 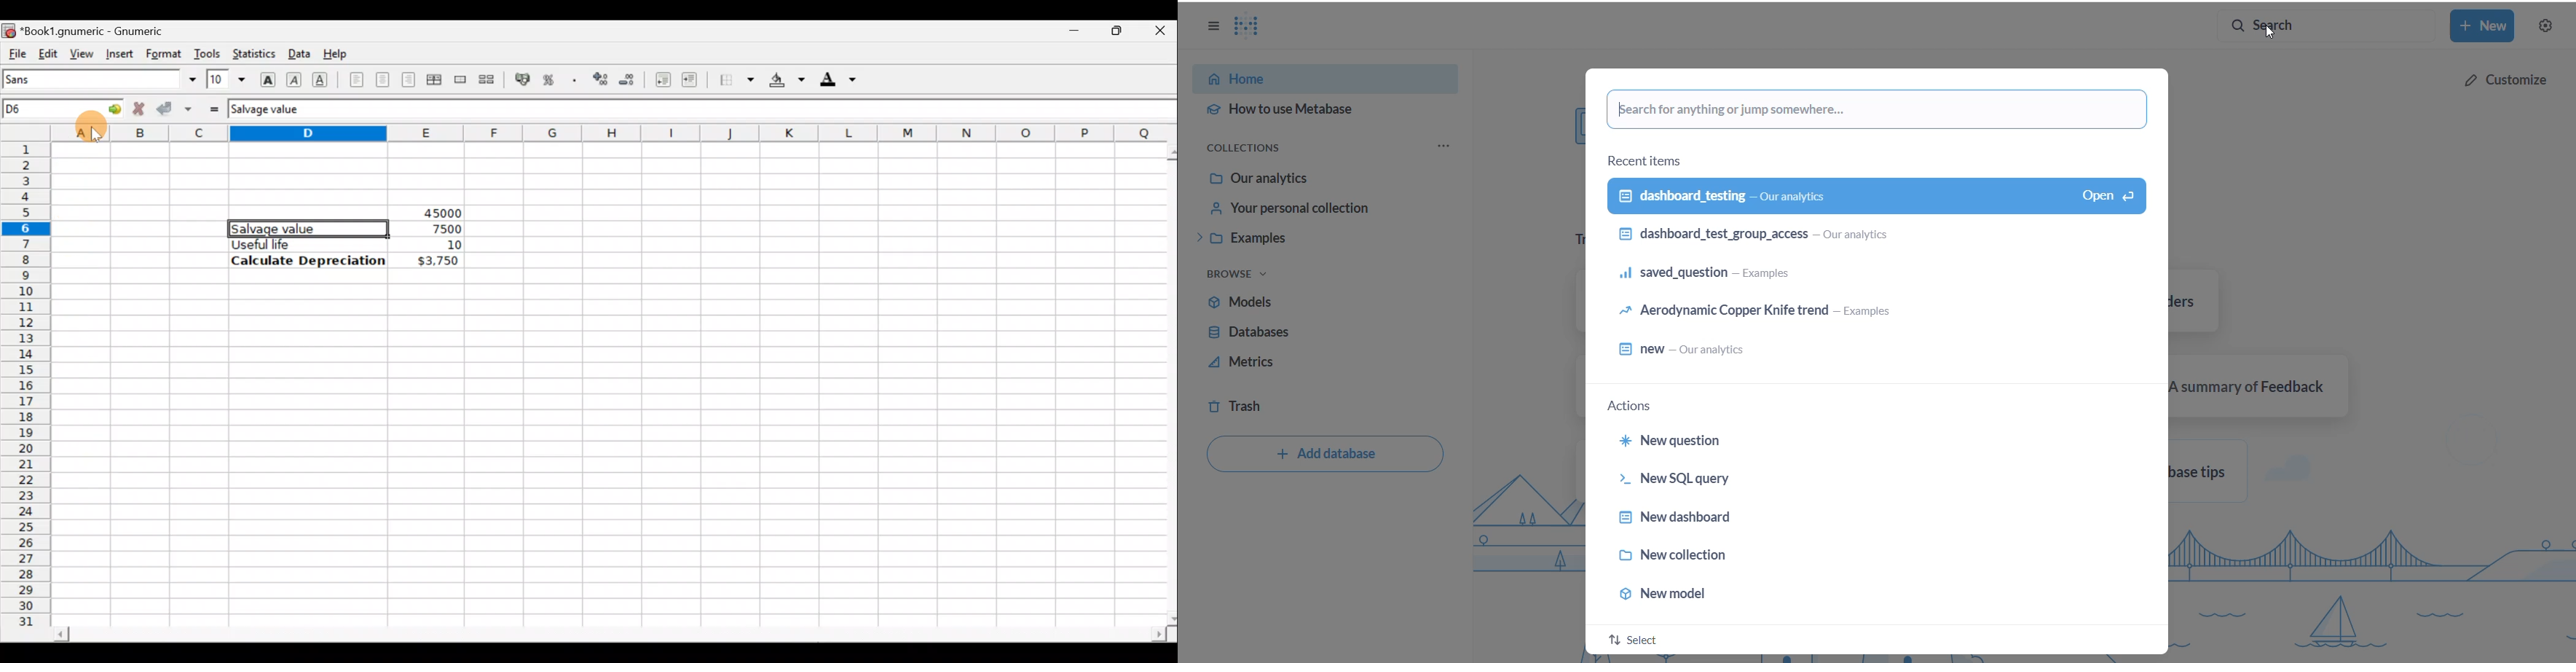 What do you see at coordinates (16, 54) in the screenshot?
I see `File` at bounding box center [16, 54].